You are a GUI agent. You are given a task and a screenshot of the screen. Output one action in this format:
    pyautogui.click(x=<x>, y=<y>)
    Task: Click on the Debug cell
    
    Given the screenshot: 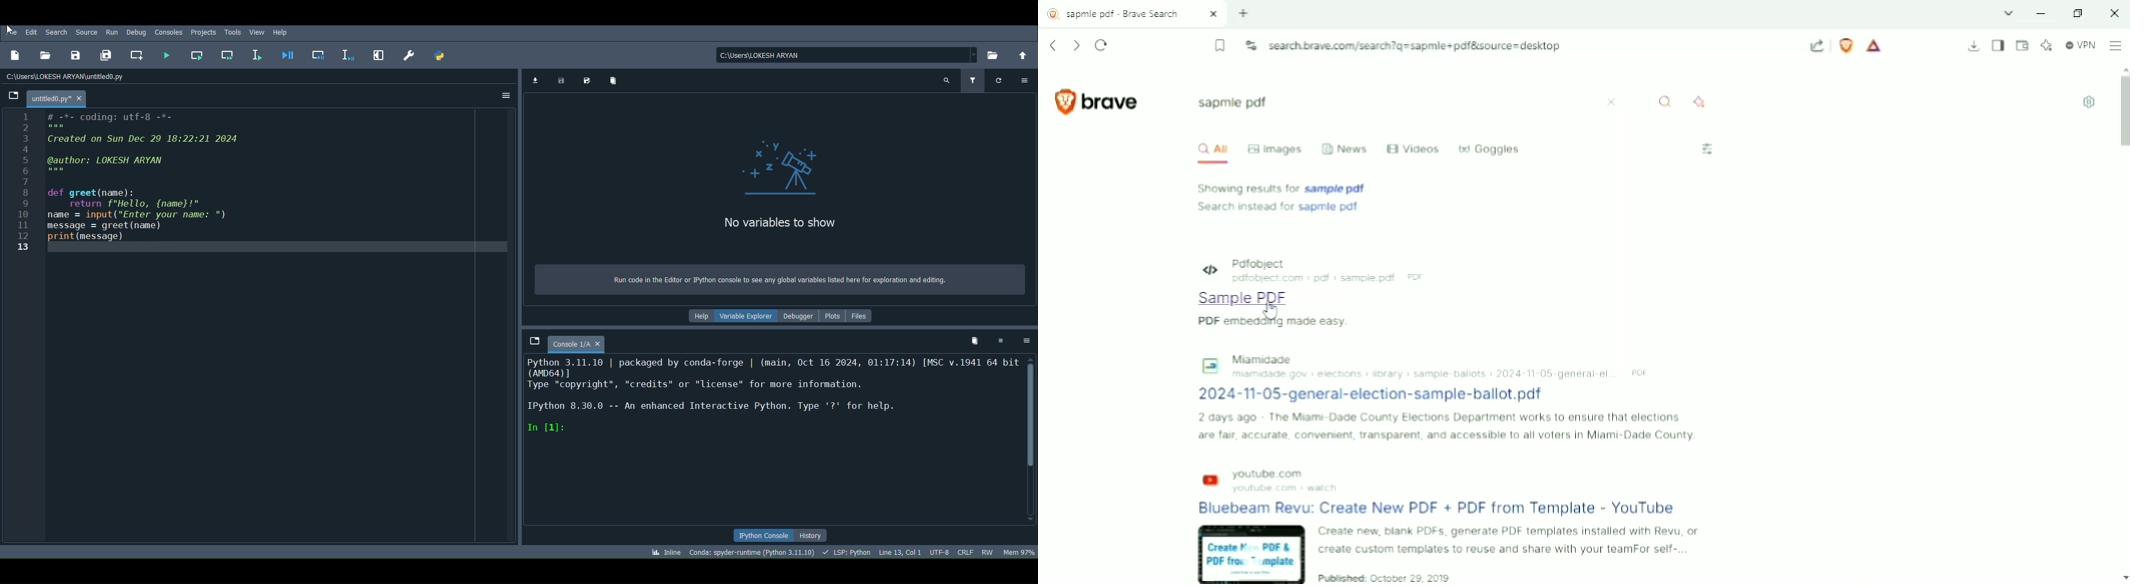 What is the action you would take?
    pyautogui.click(x=319, y=54)
    